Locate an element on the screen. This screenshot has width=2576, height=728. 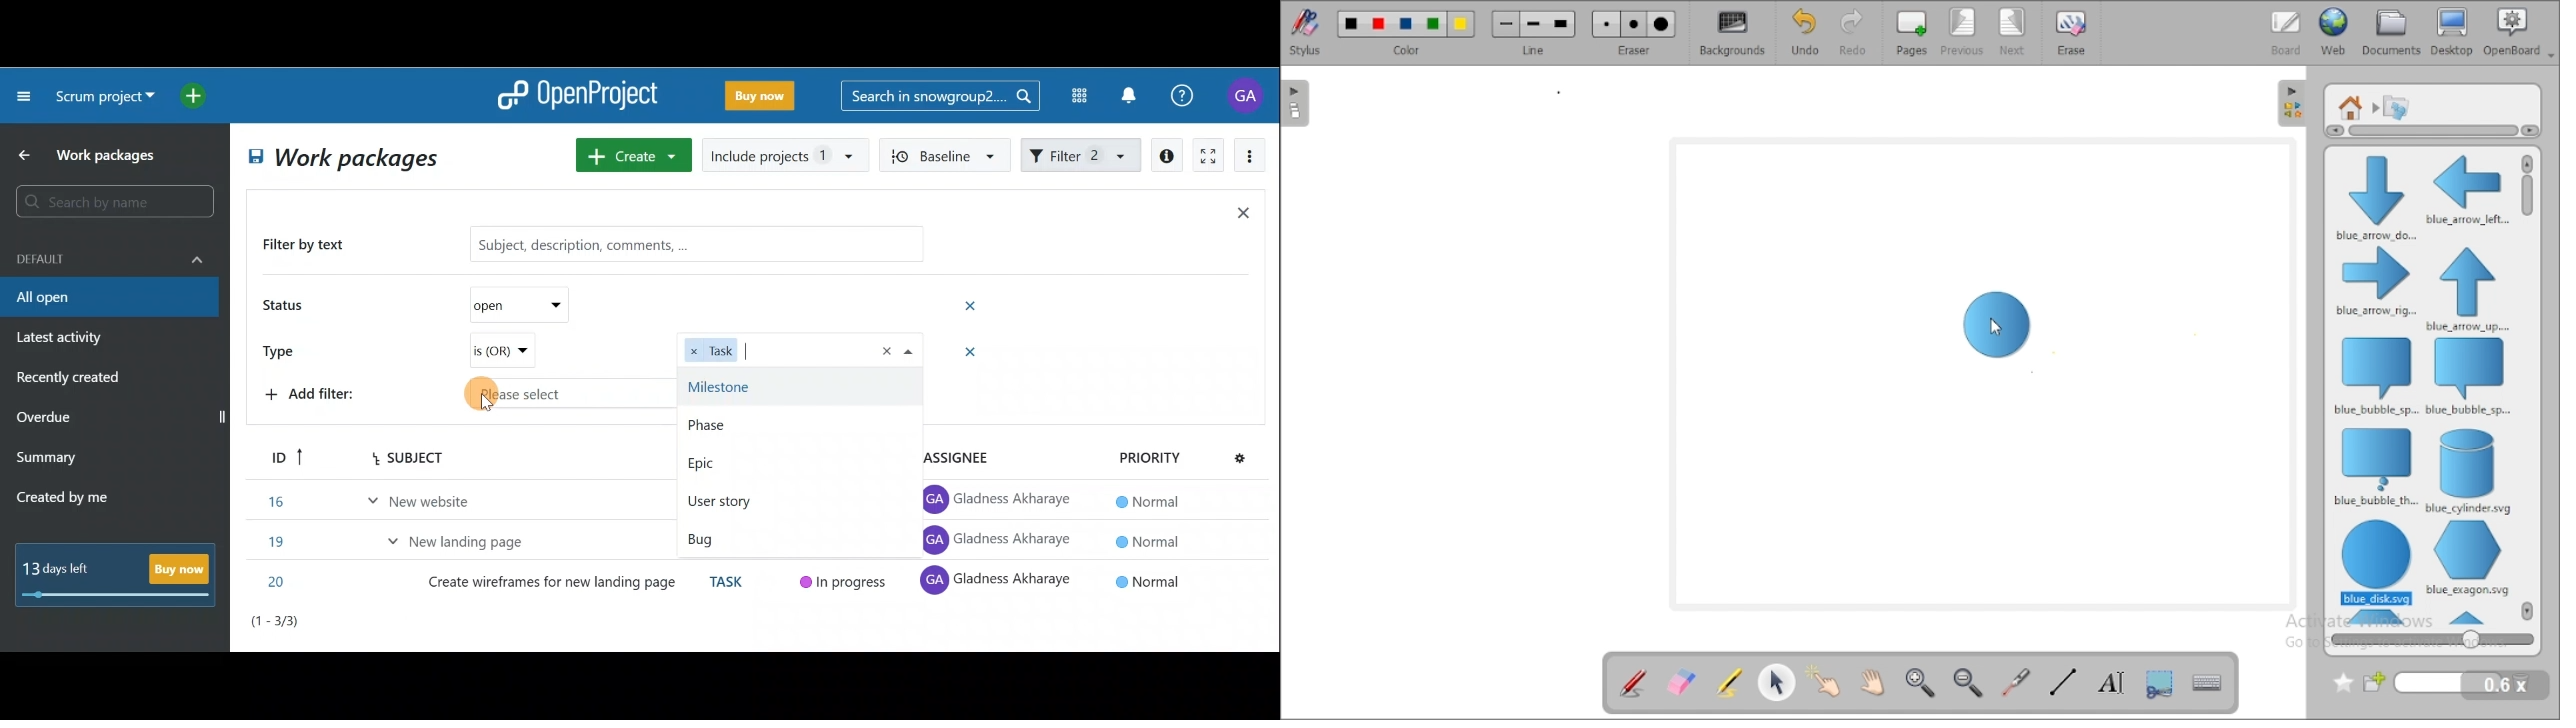
Collapse project menu is located at coordinates (25, 95).